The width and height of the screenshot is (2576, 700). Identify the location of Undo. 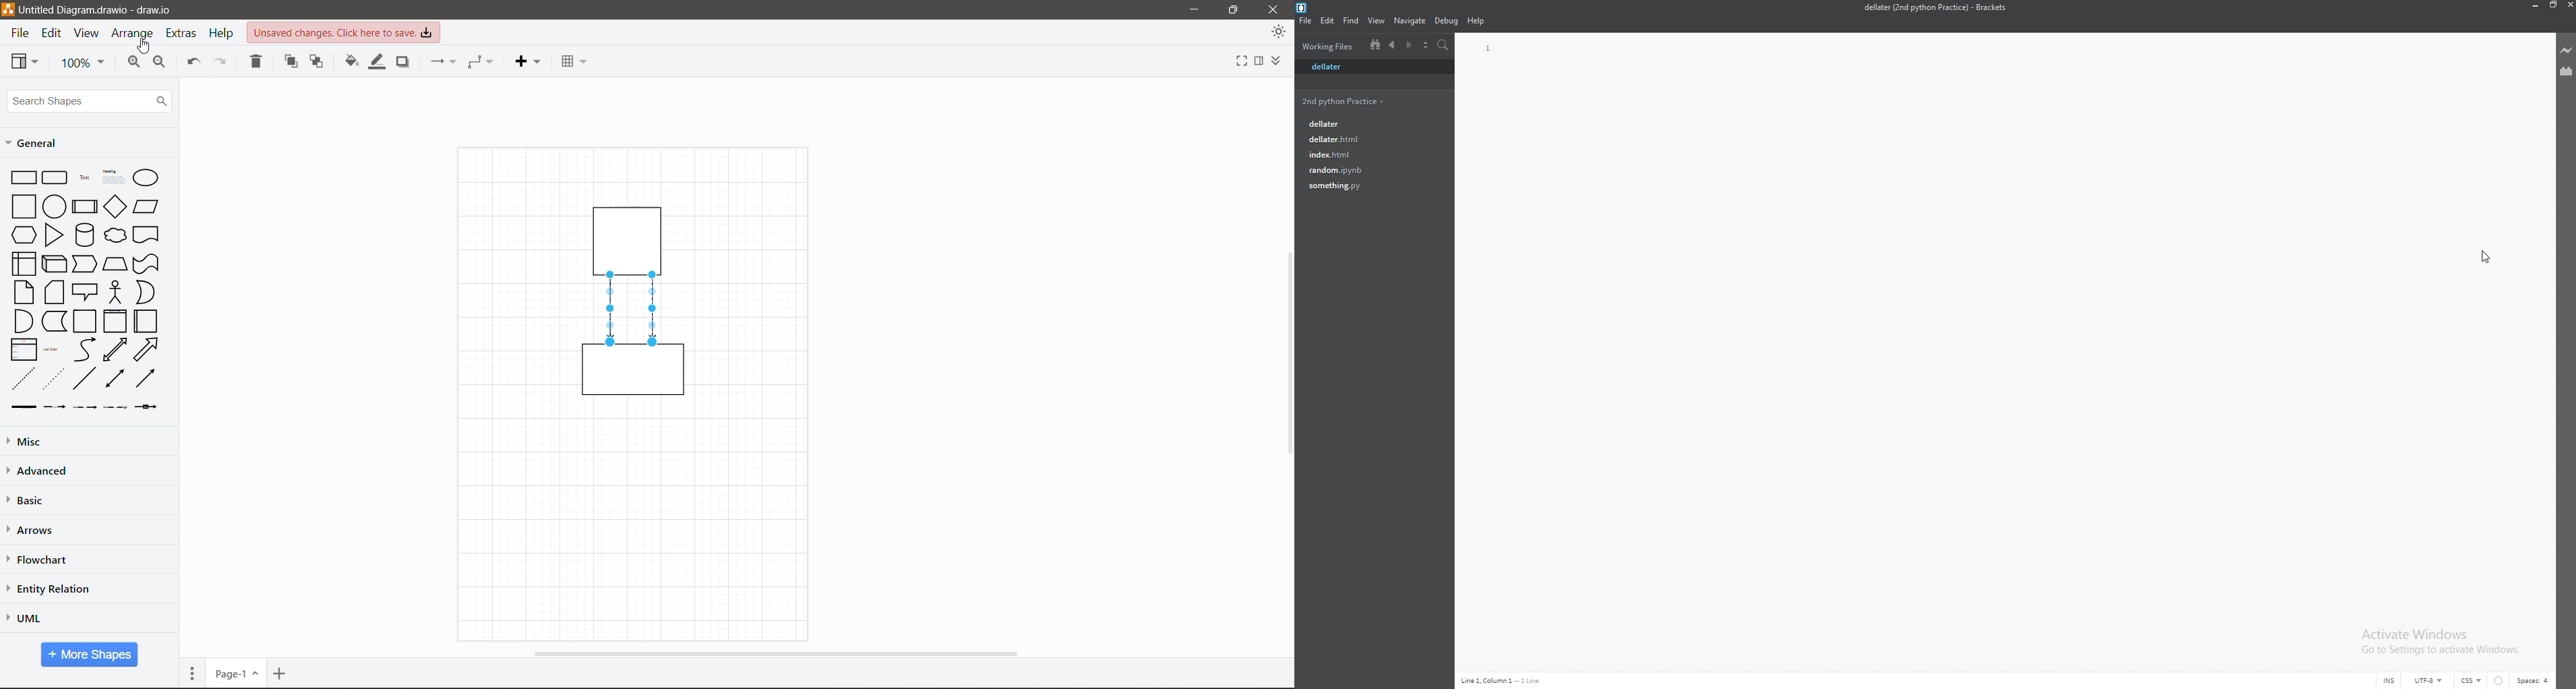
(191, 63).